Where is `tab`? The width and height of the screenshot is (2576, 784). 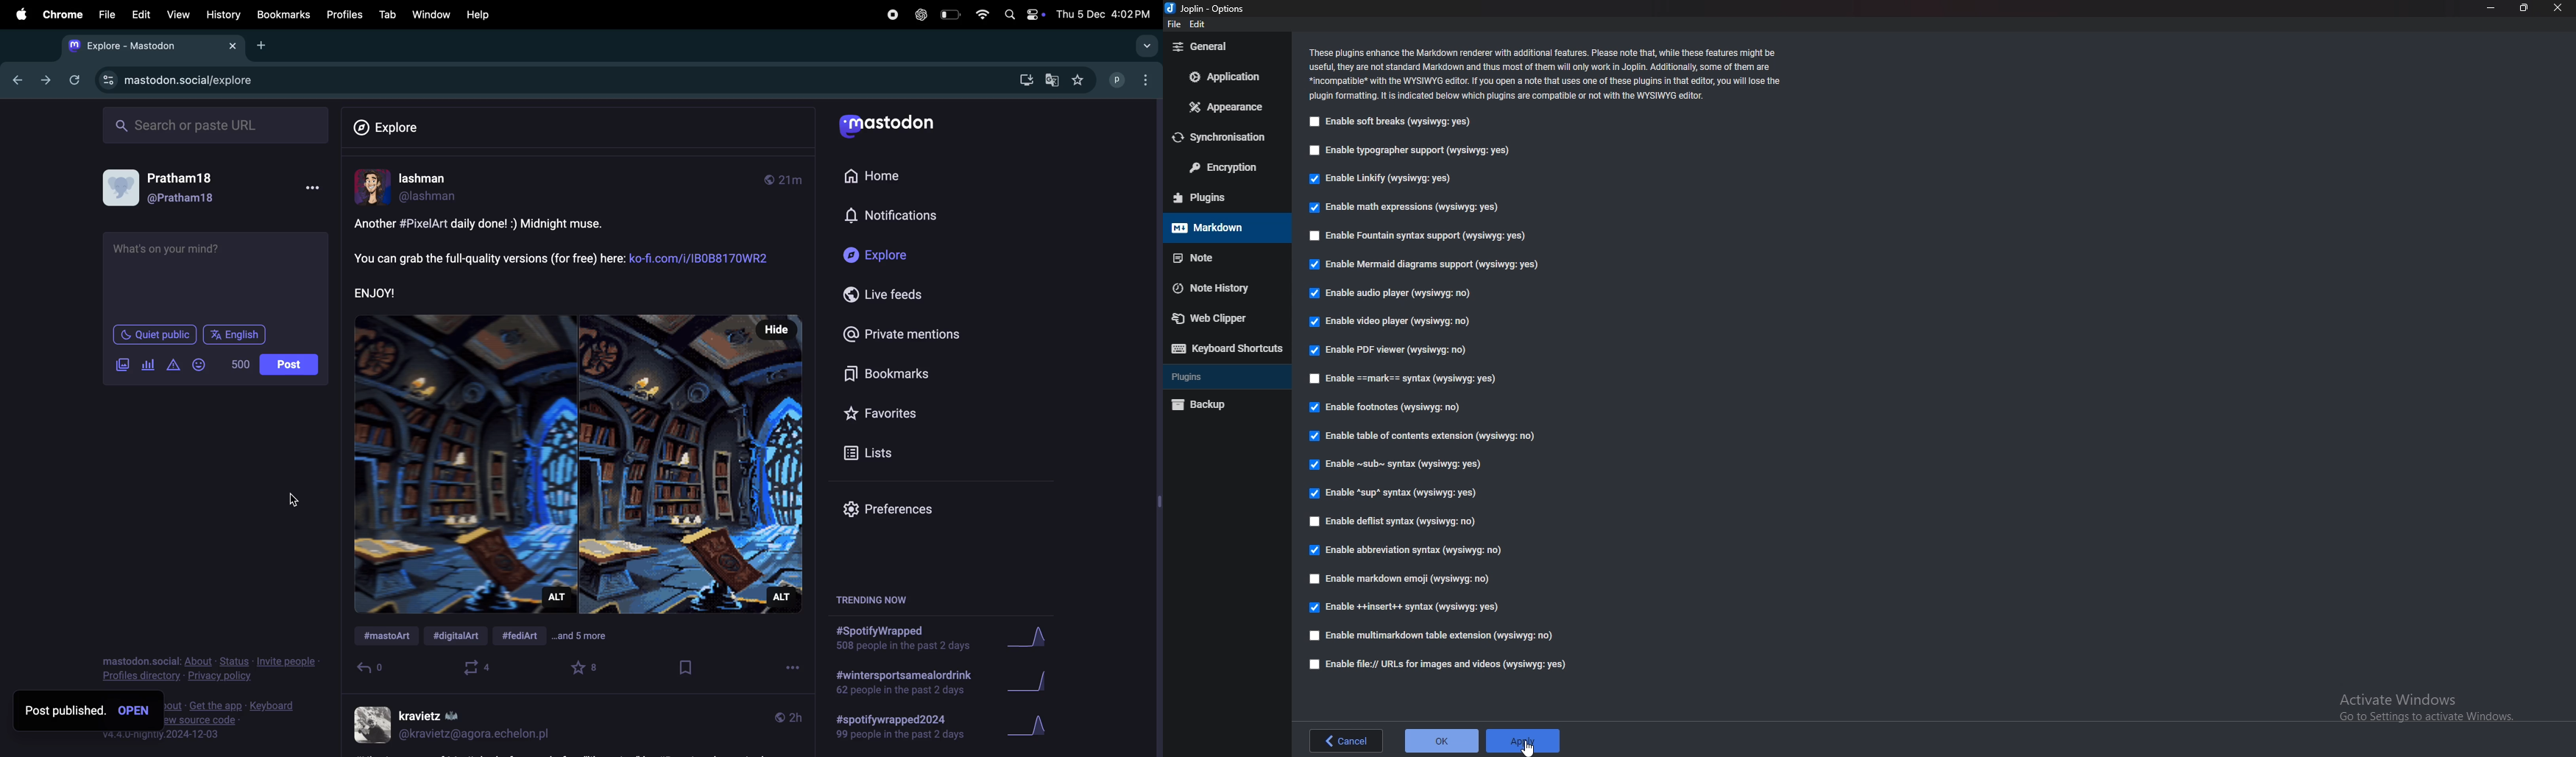 tab is located at coordinates (386, 15).